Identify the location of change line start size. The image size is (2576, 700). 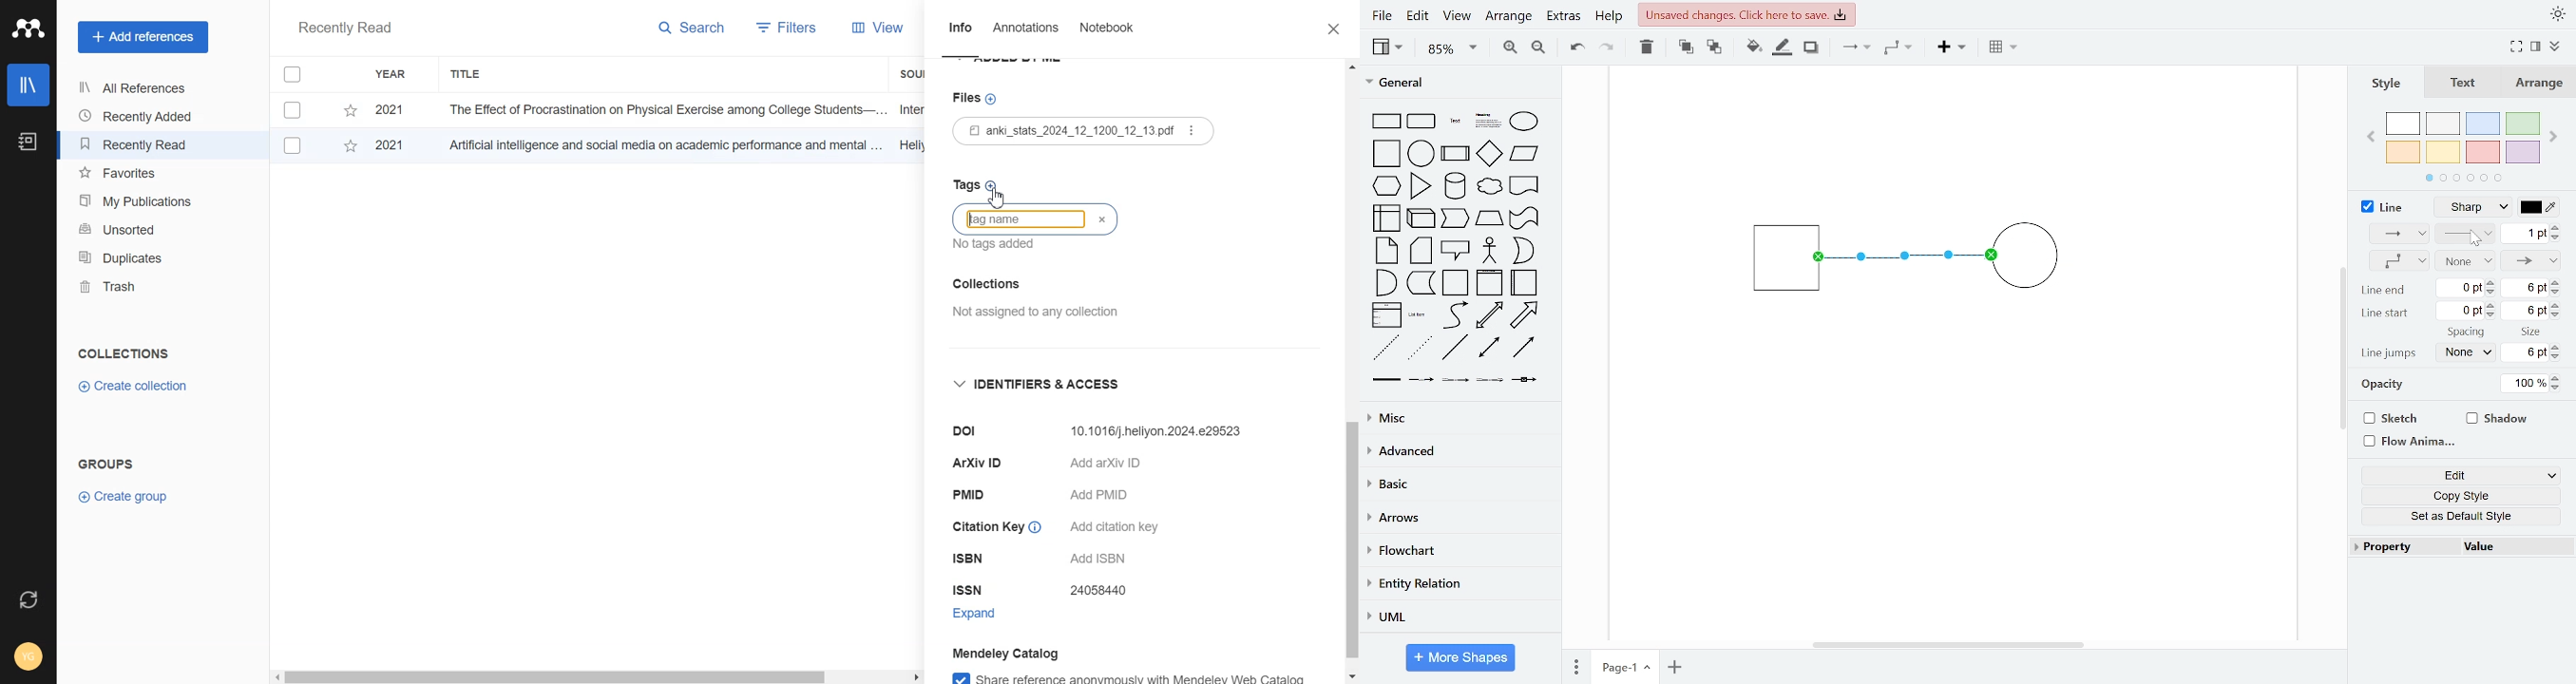
(2530, 309).